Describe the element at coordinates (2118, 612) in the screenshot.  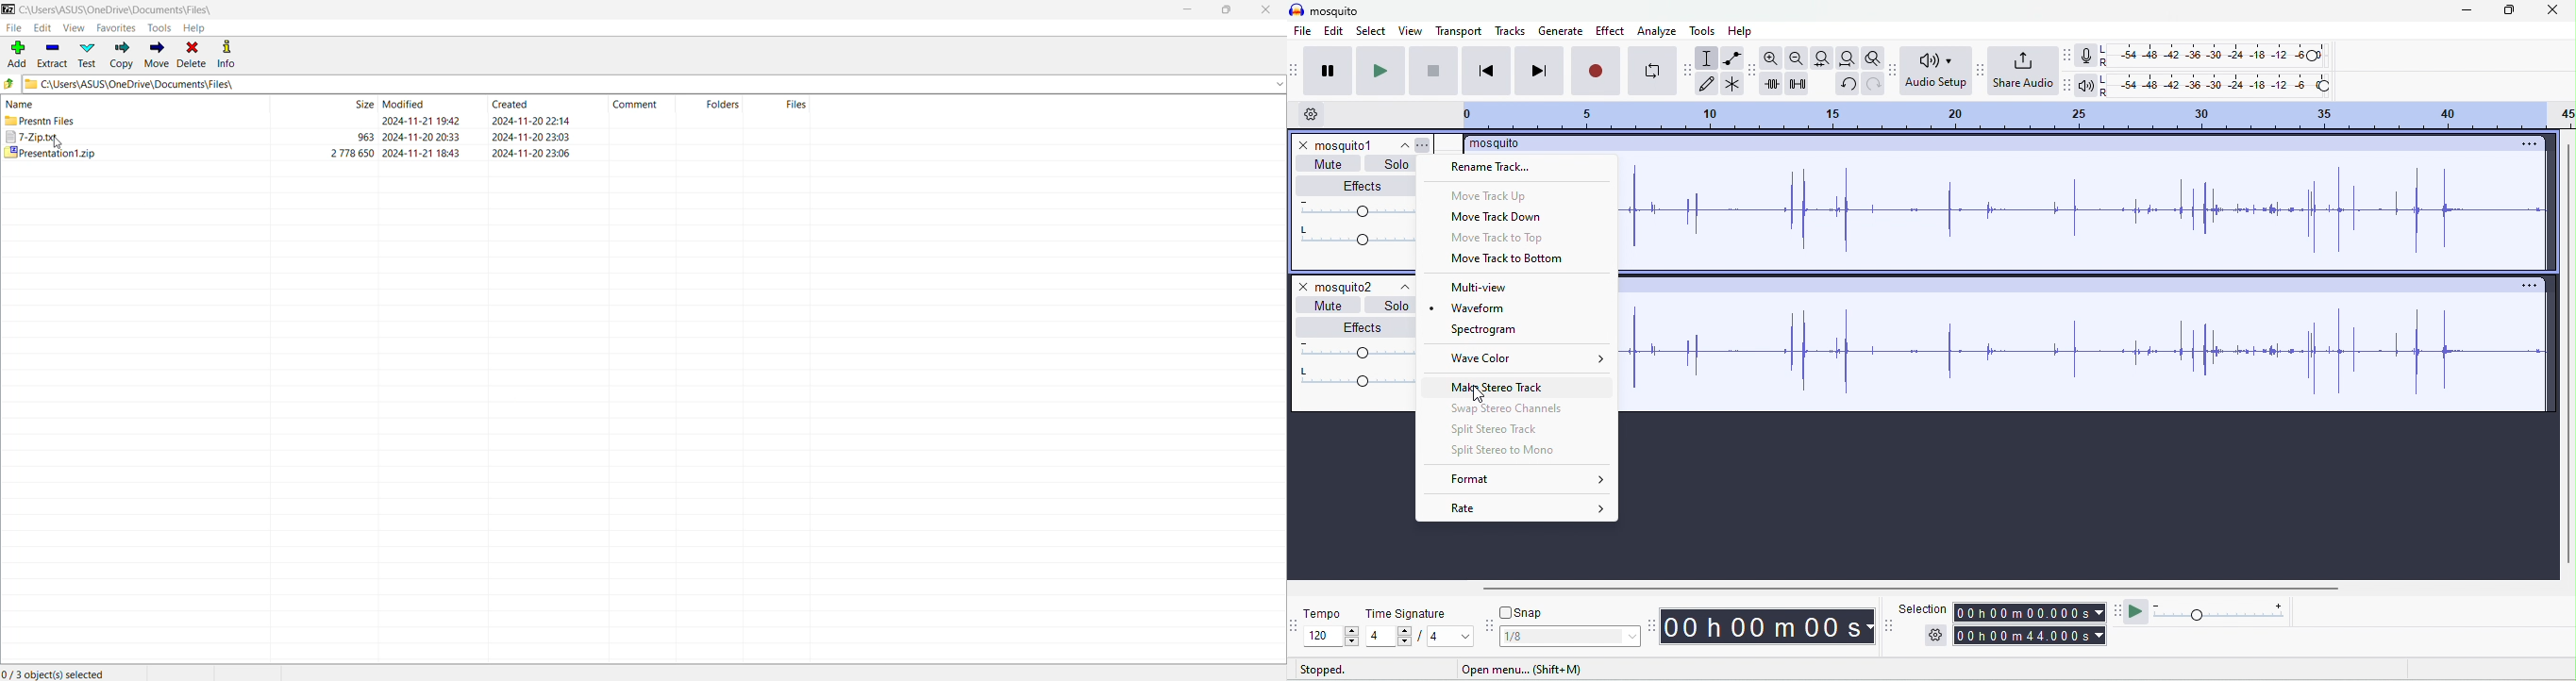
I see `play at speed tool bar` at that location.